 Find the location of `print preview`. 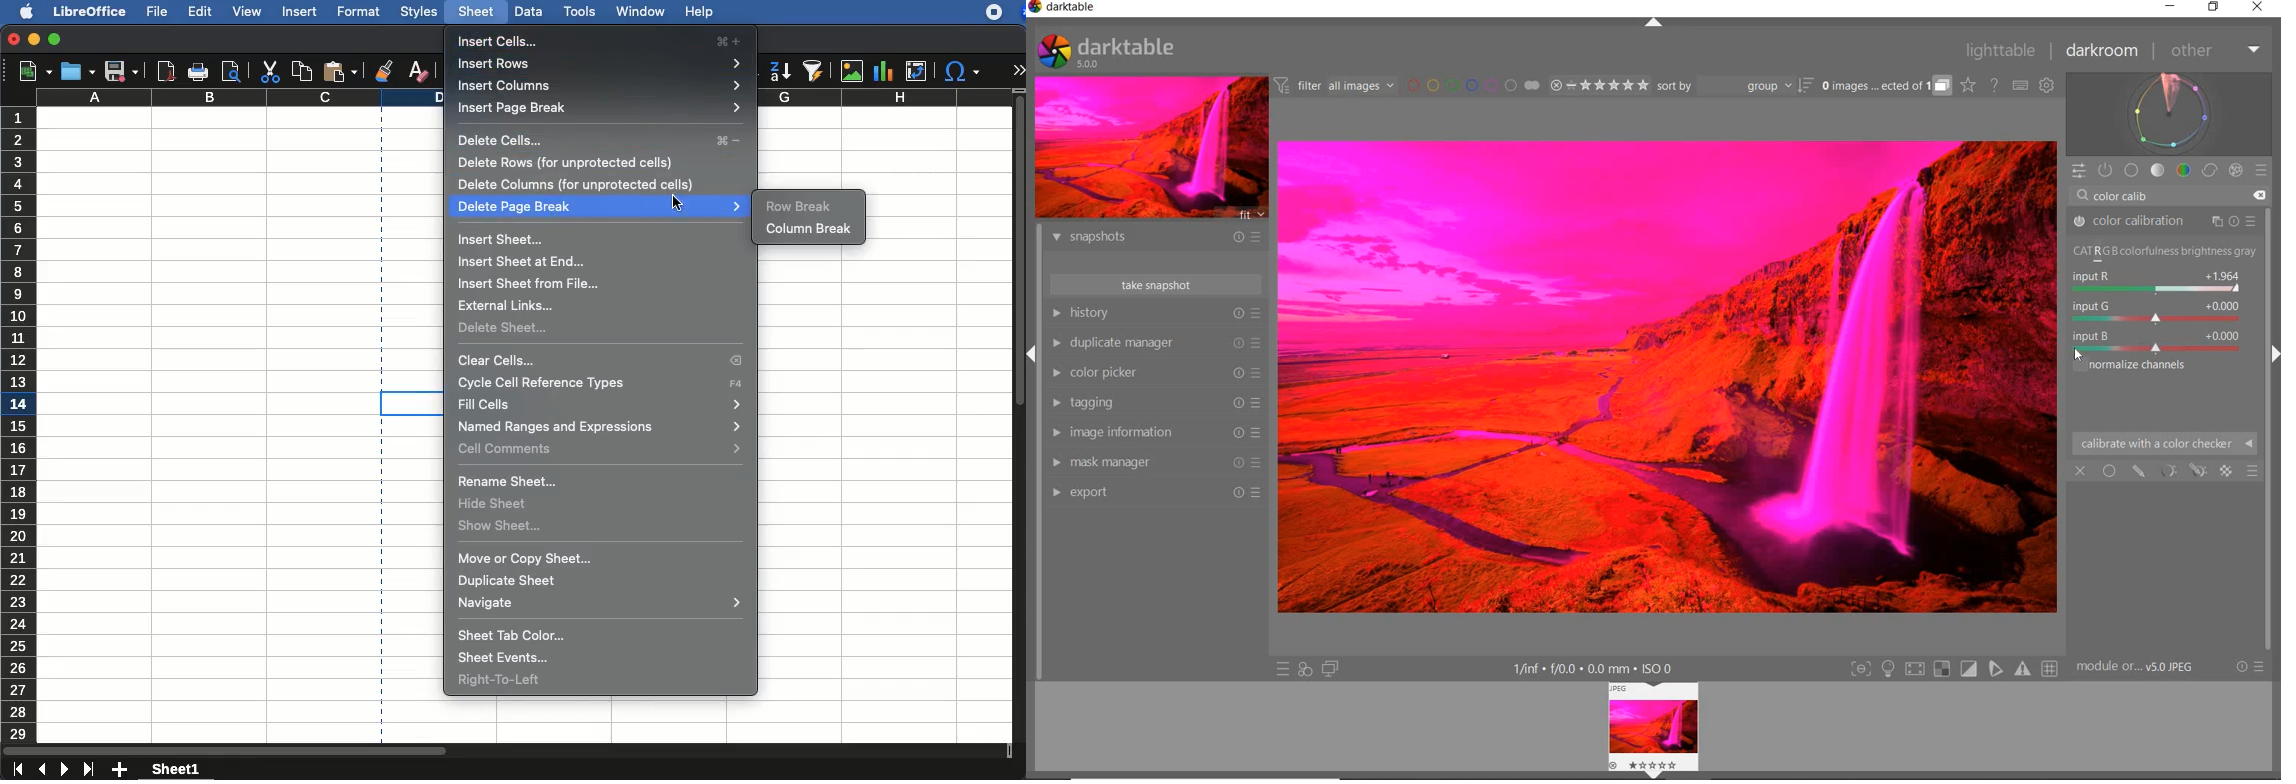

print preview is located at coordinates (230, 71).